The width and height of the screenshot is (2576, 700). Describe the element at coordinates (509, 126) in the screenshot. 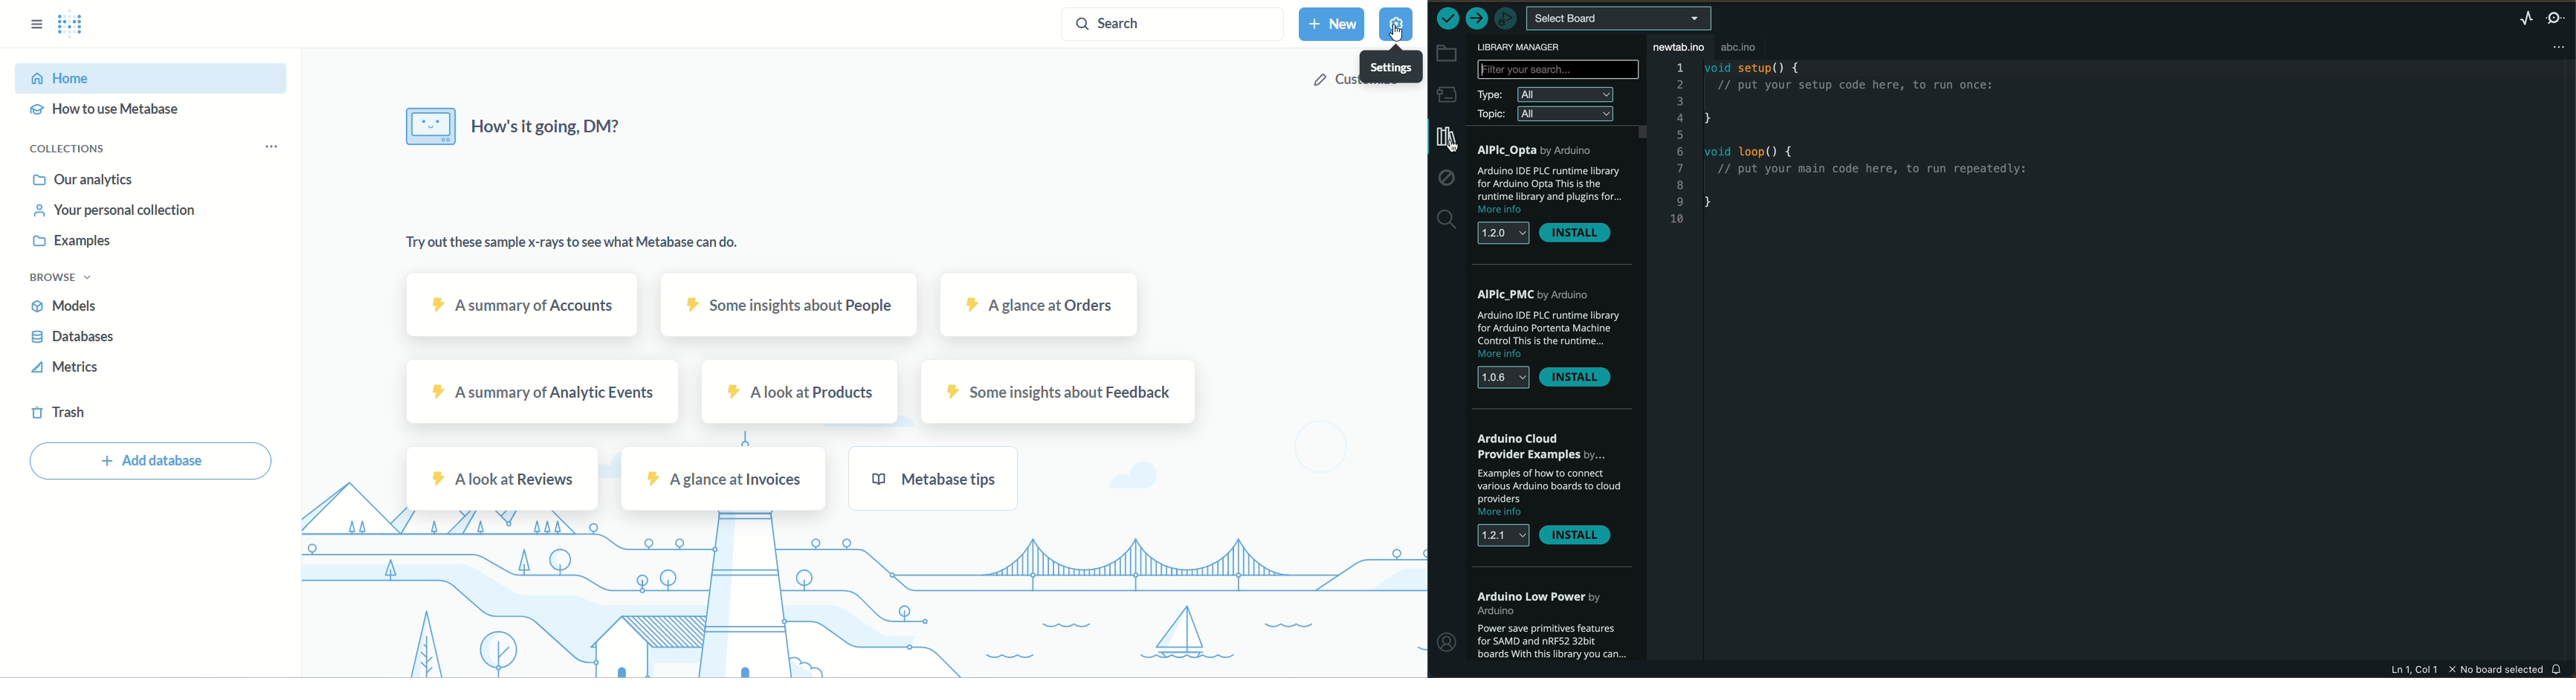

I see `text` at that location.